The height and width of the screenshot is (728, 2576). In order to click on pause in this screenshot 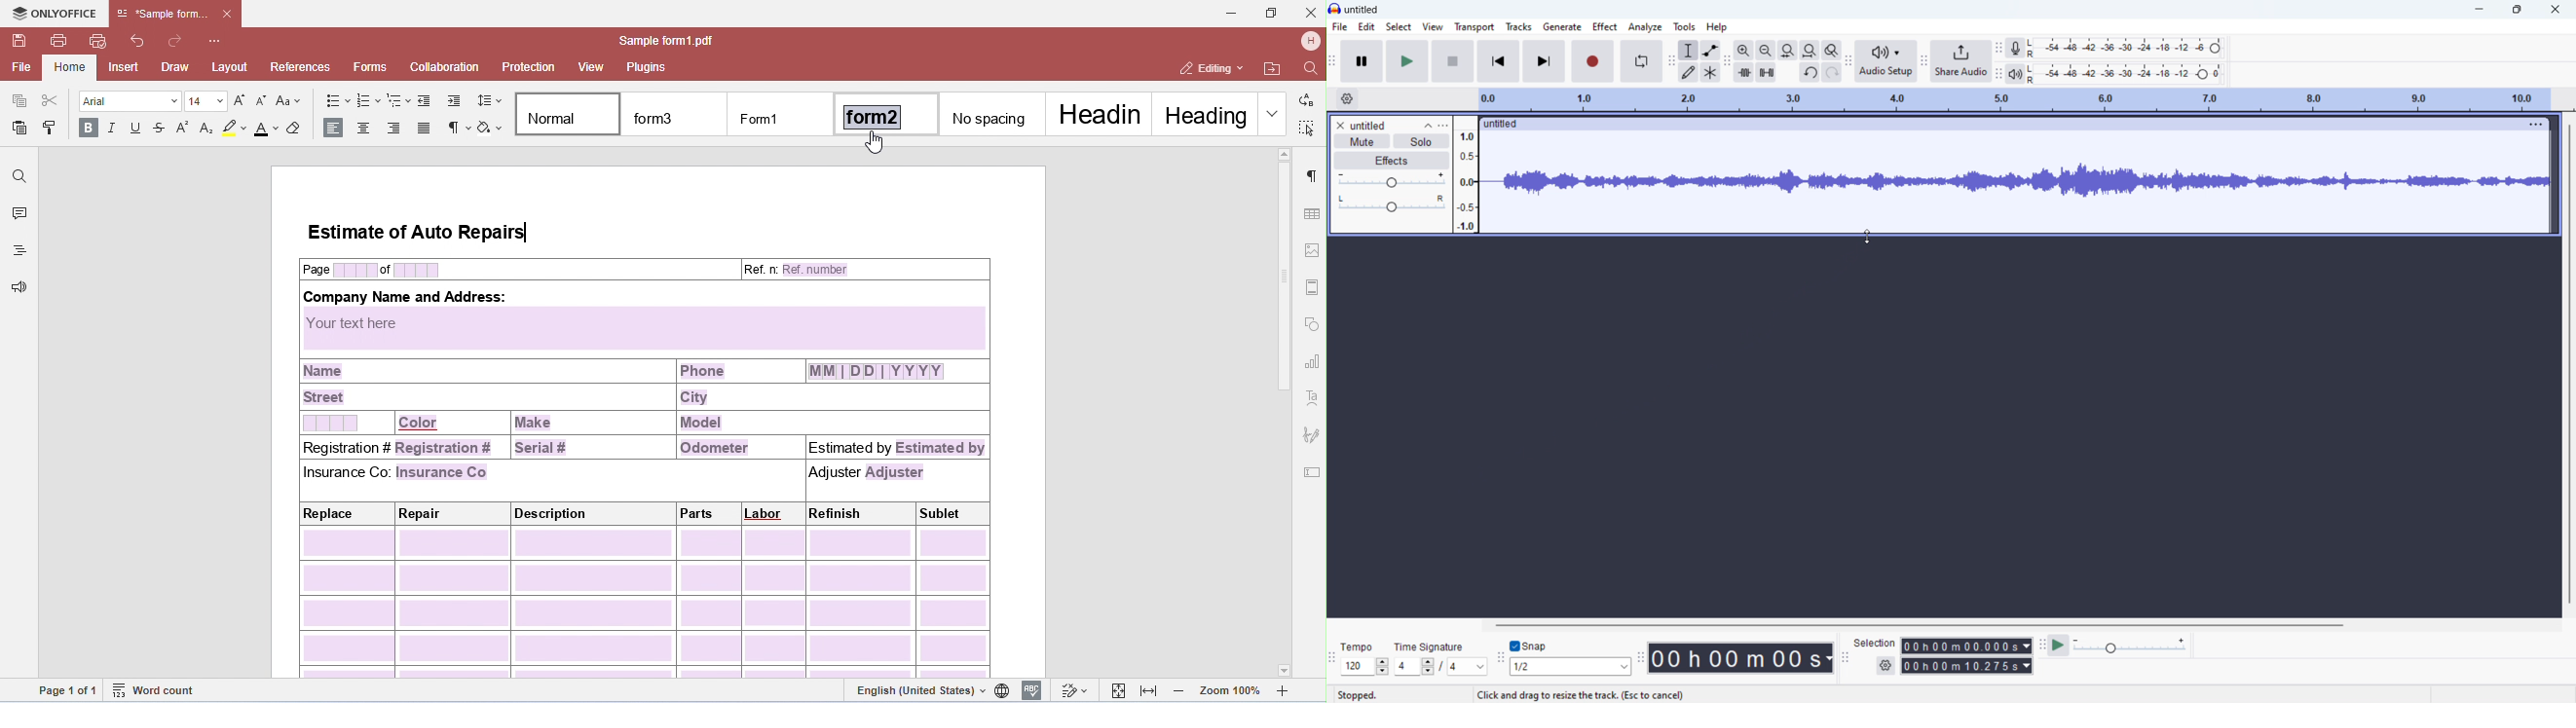, I will do `click(1364, 61)`.